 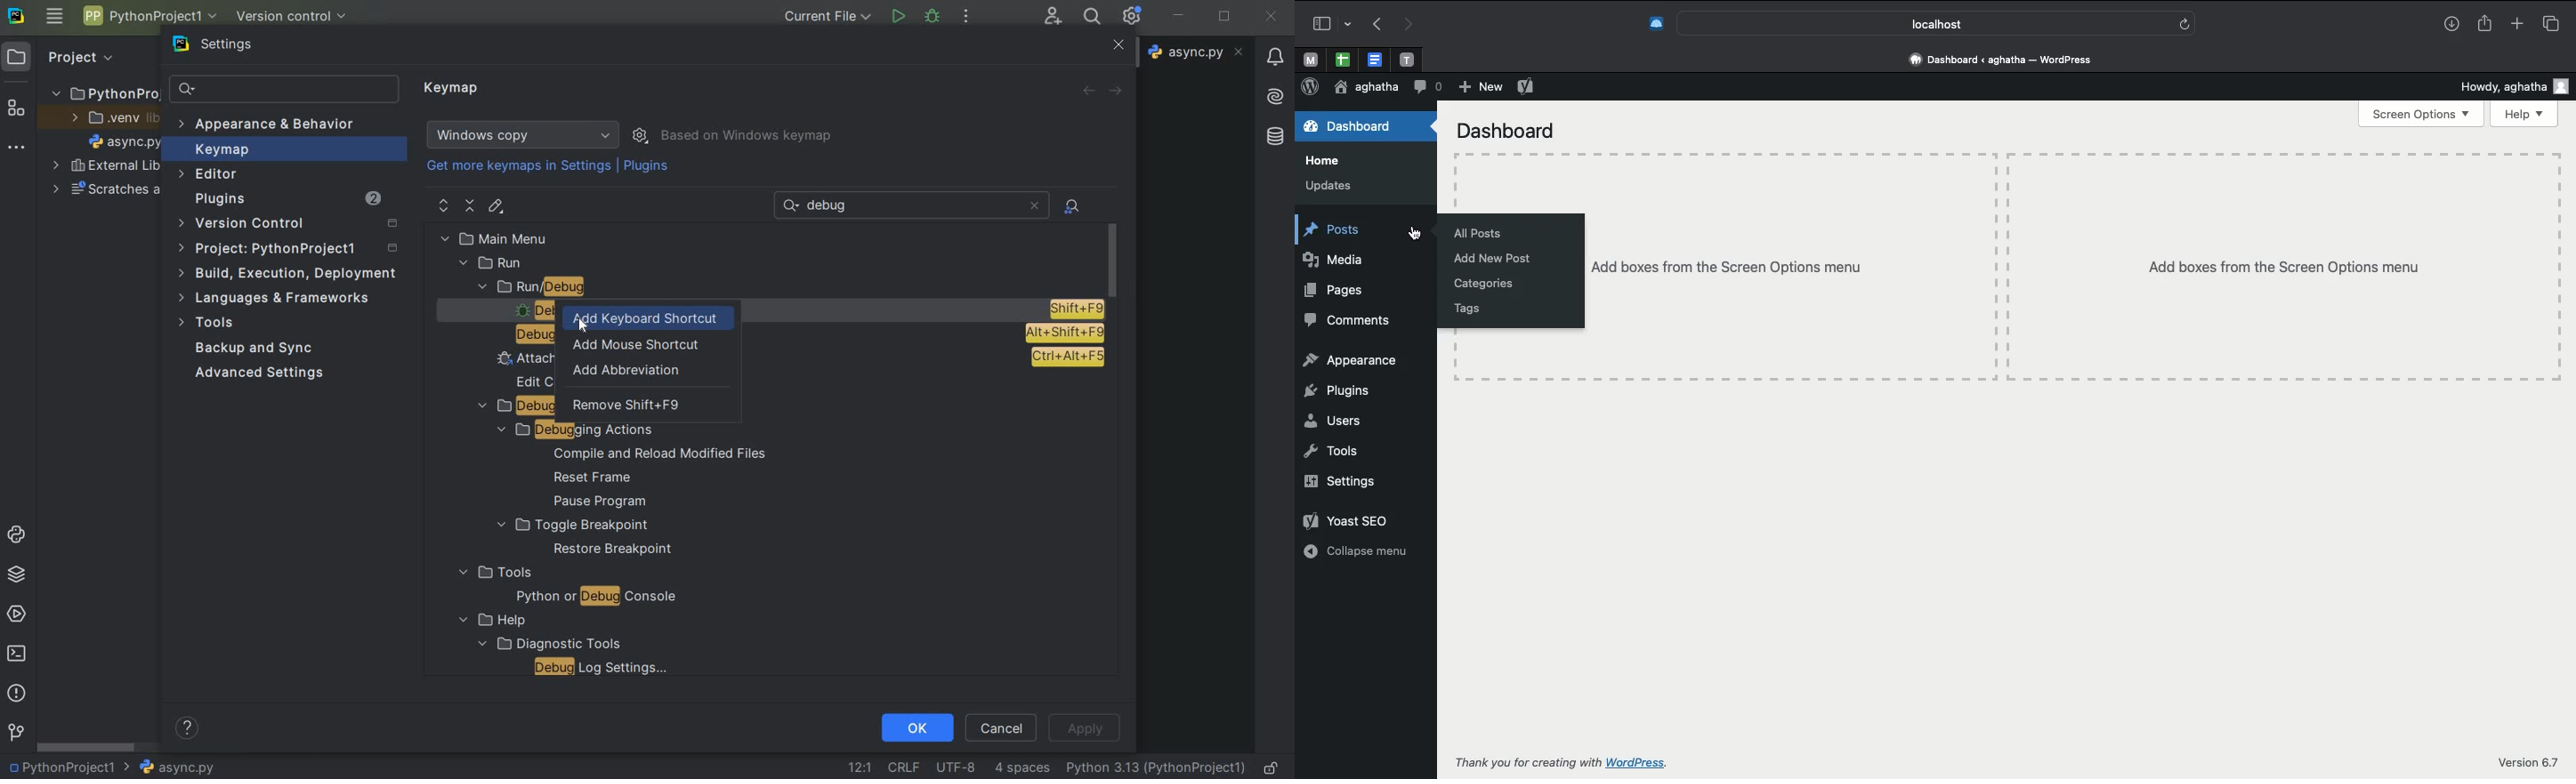 What do you see at coordinates (1323, 161) in the screenshot?
I see `Home` at bounding box center [1323, 161].